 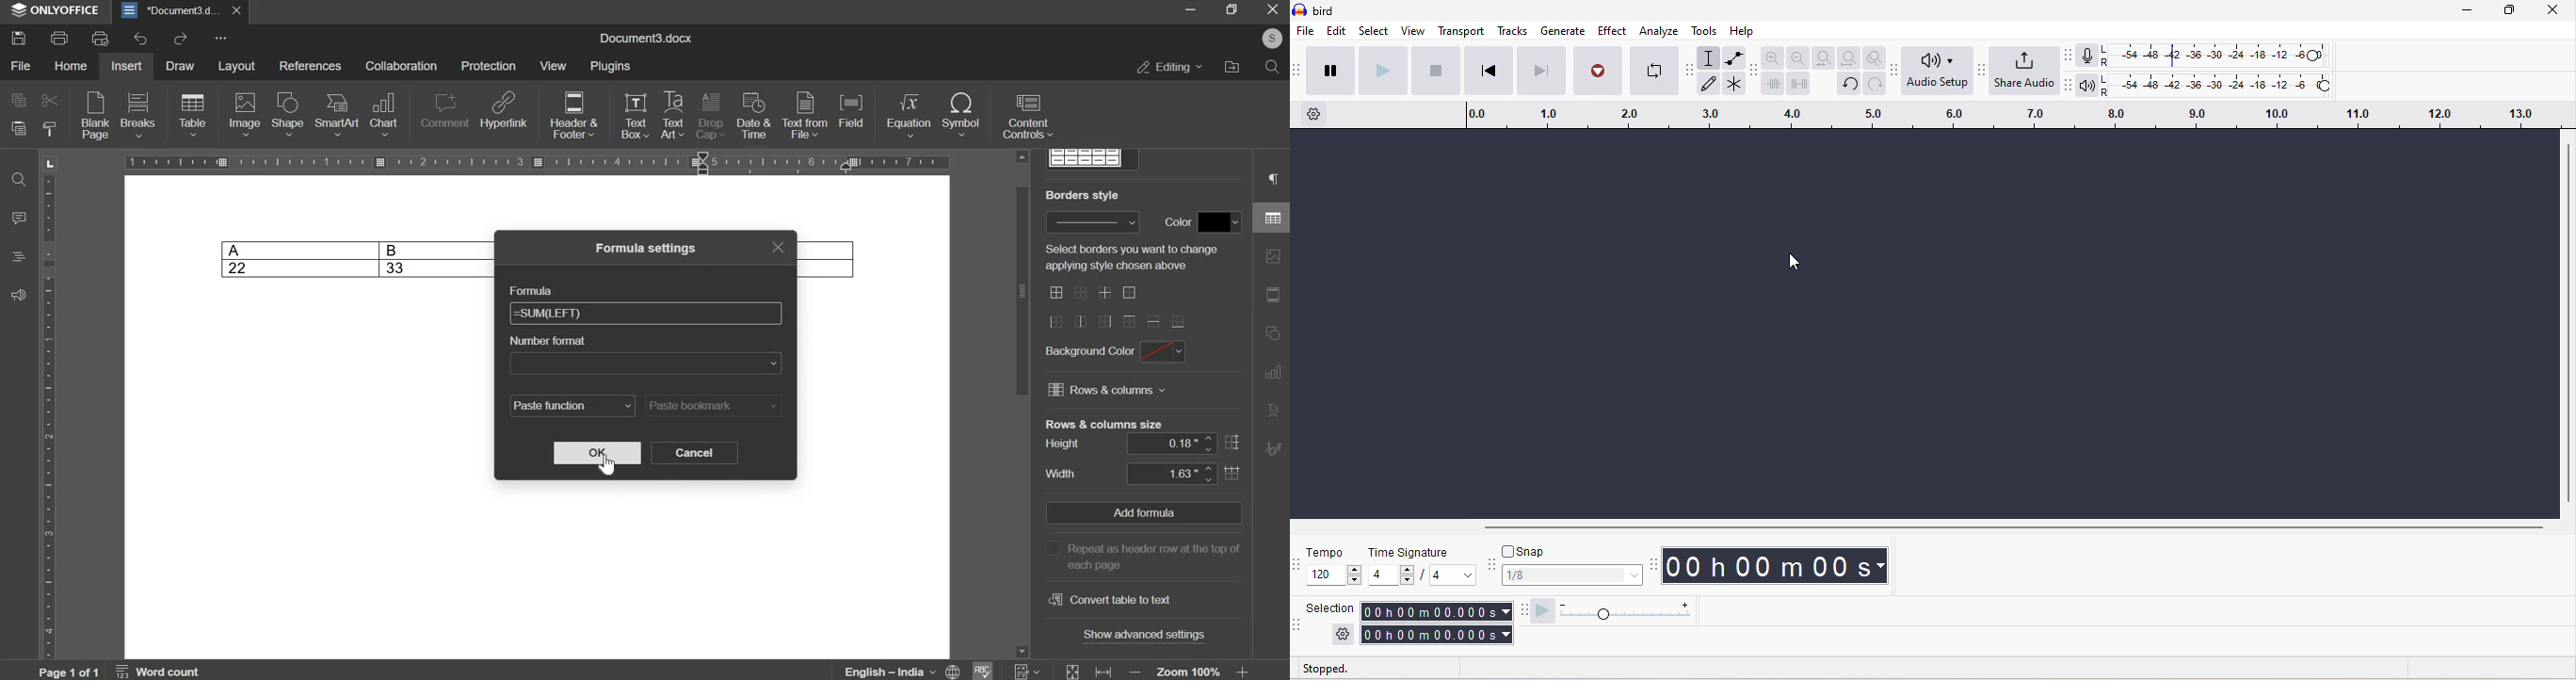 What do you see at coordinates (138, 114) in the screenshot?
I see `breaks` at bounding box center [138, 114].